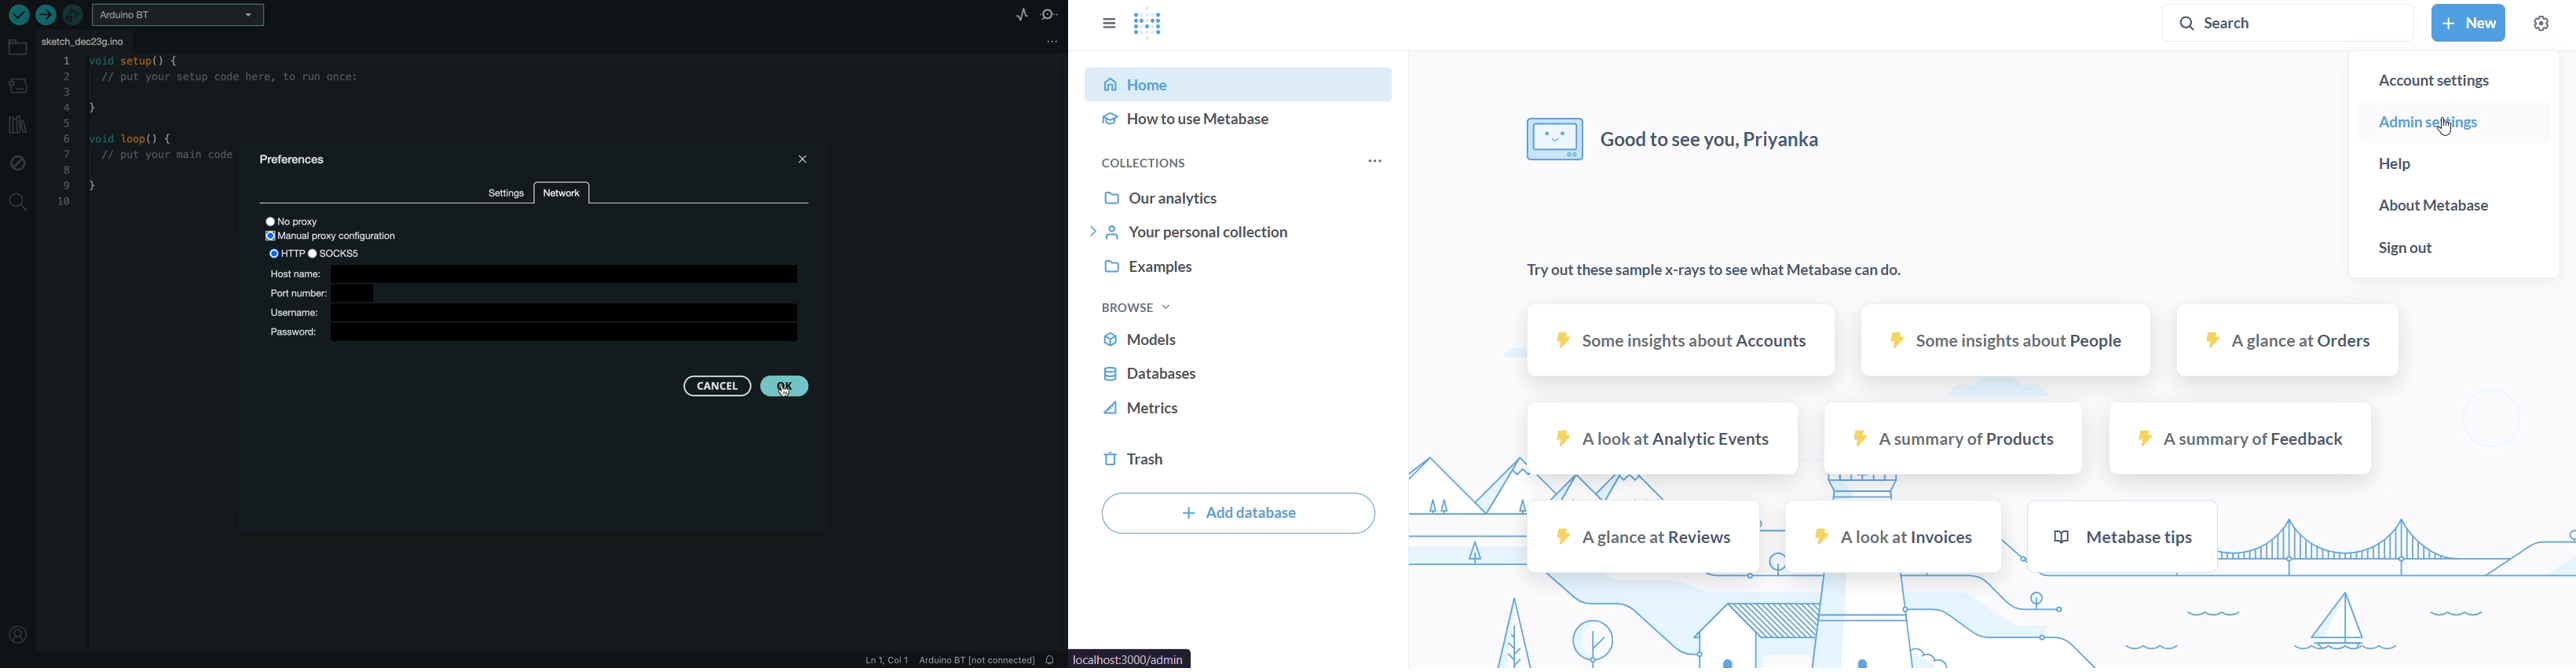  What do you see at coordinates (717, 386) in the screenshot?
I see `cancel` at bounding box center [717, 386].